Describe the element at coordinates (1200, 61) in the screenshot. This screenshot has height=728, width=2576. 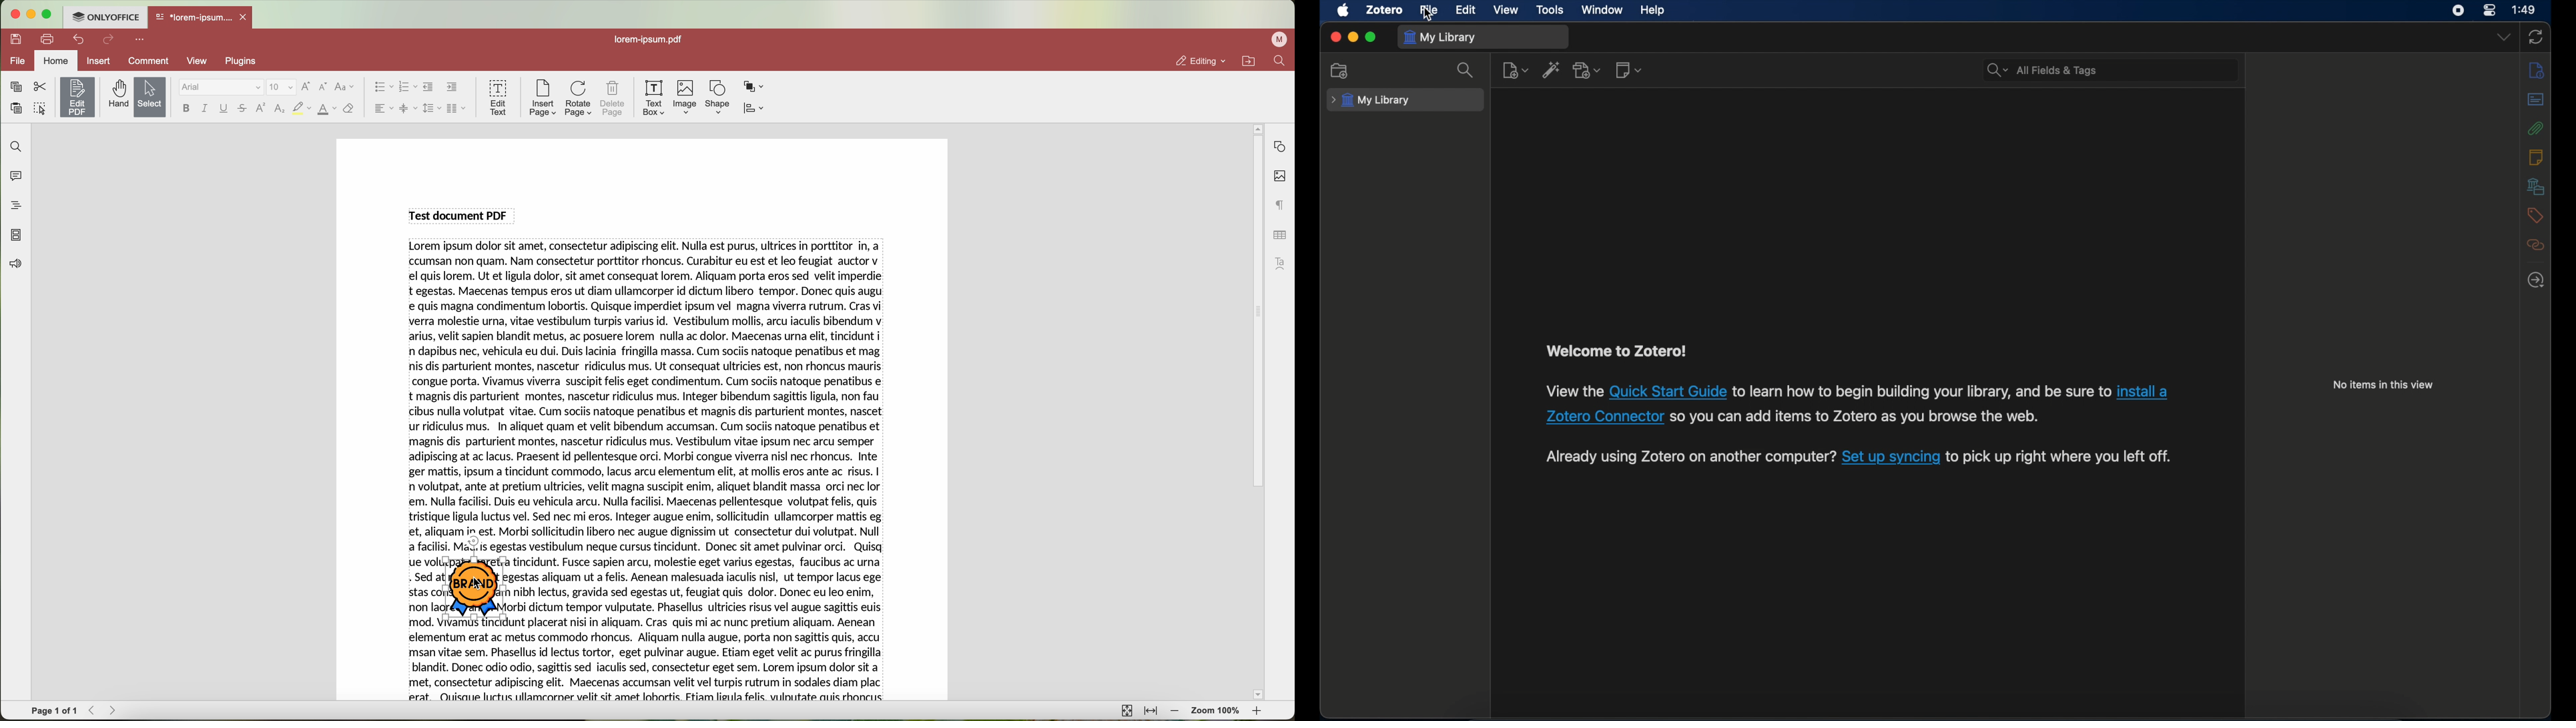
I see `editing` at that location.